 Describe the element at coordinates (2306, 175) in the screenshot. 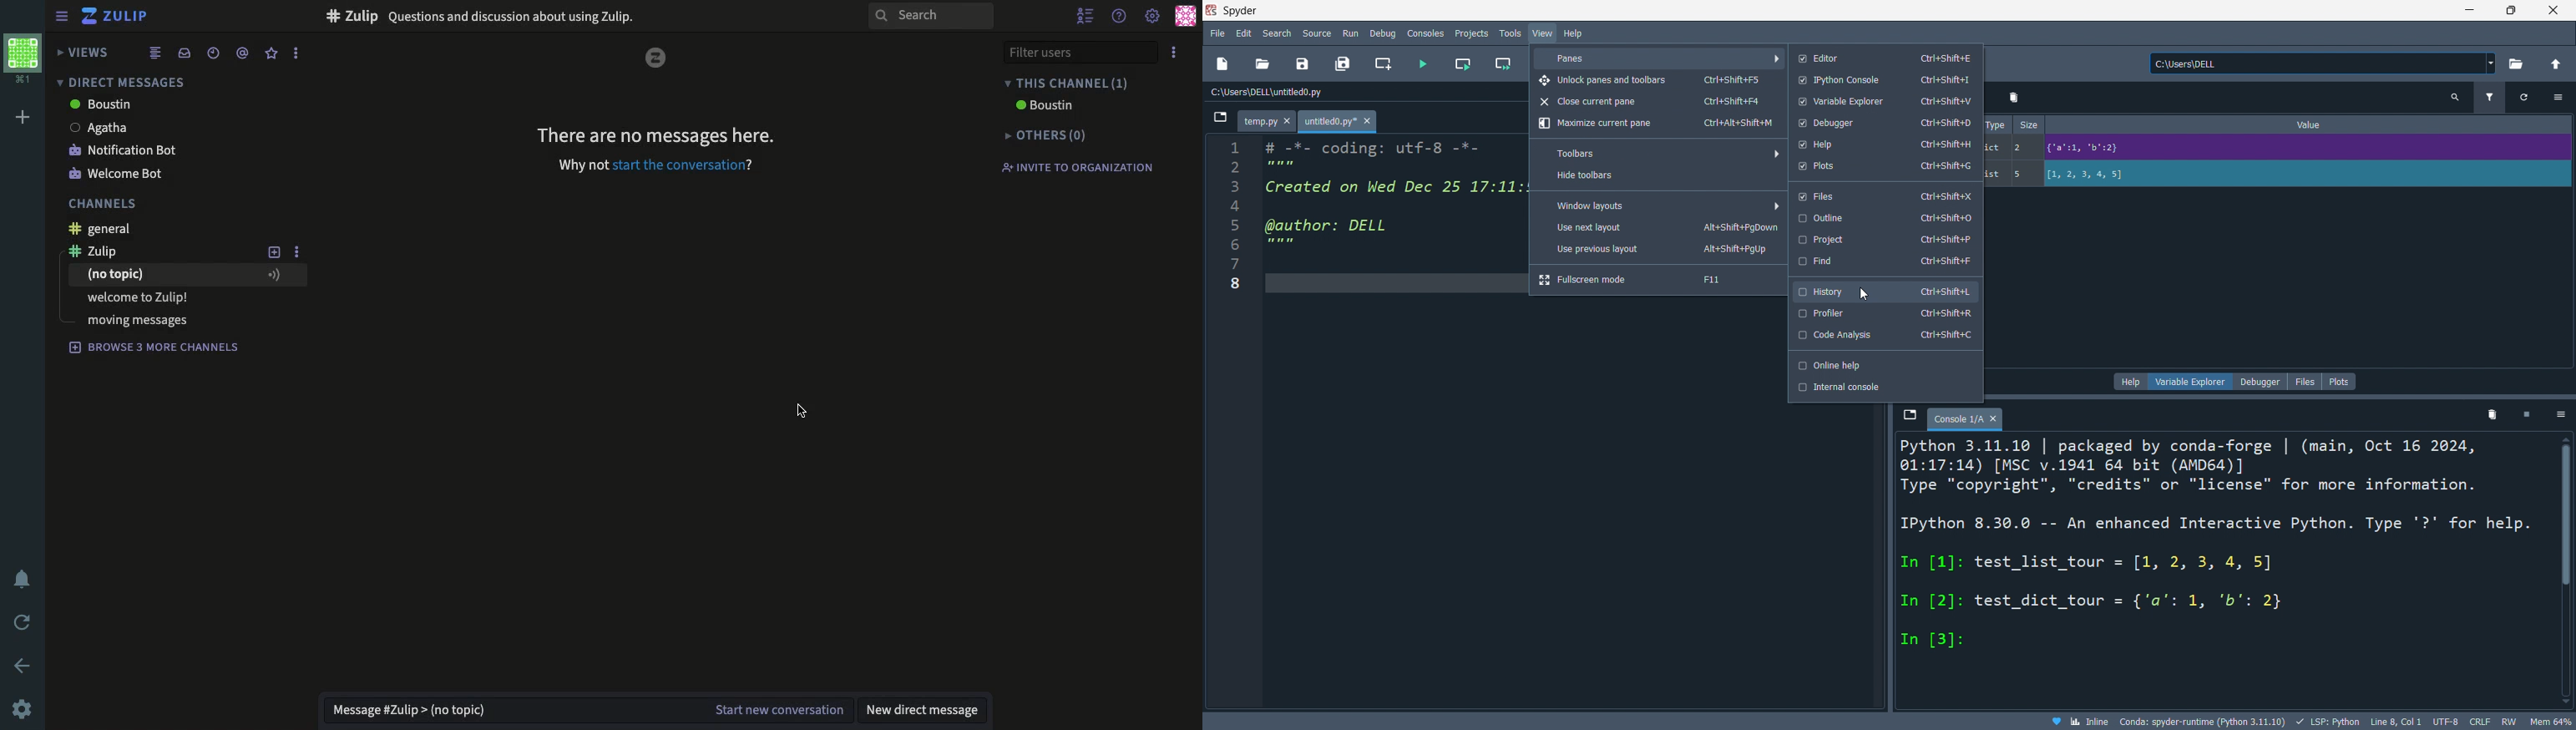

I see `variable value` at that location.